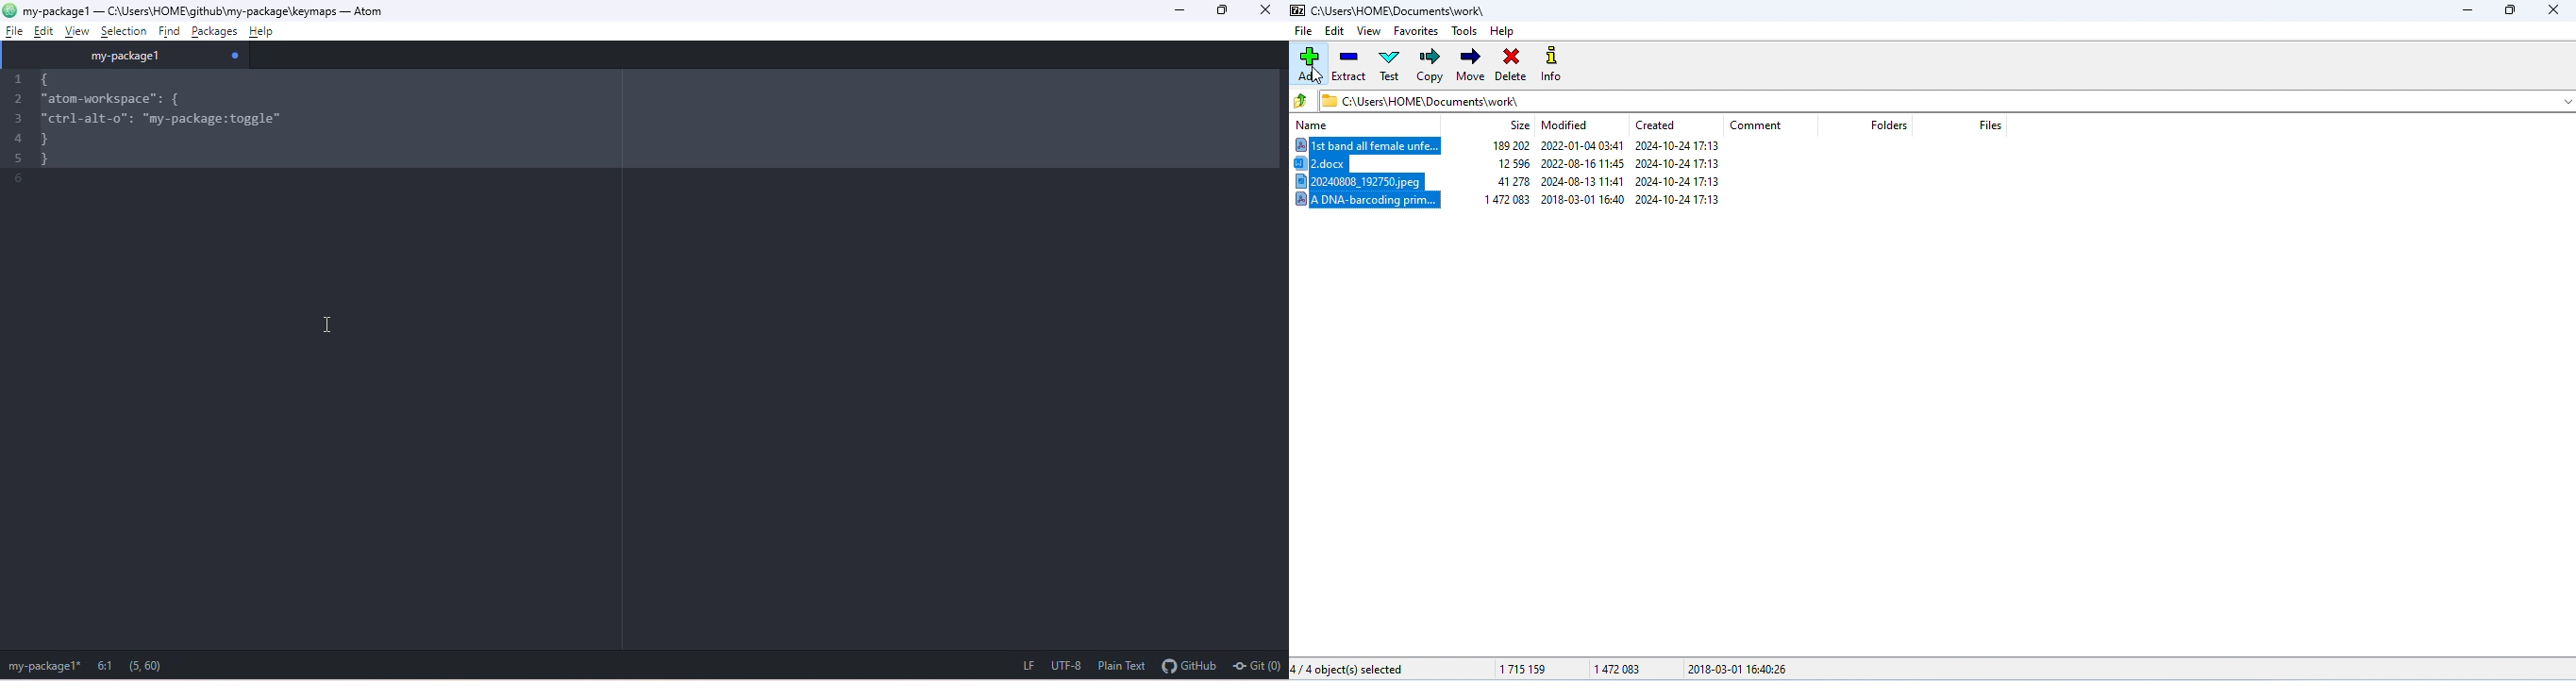  I want to click on my-package1 tab, so click(131, 56).